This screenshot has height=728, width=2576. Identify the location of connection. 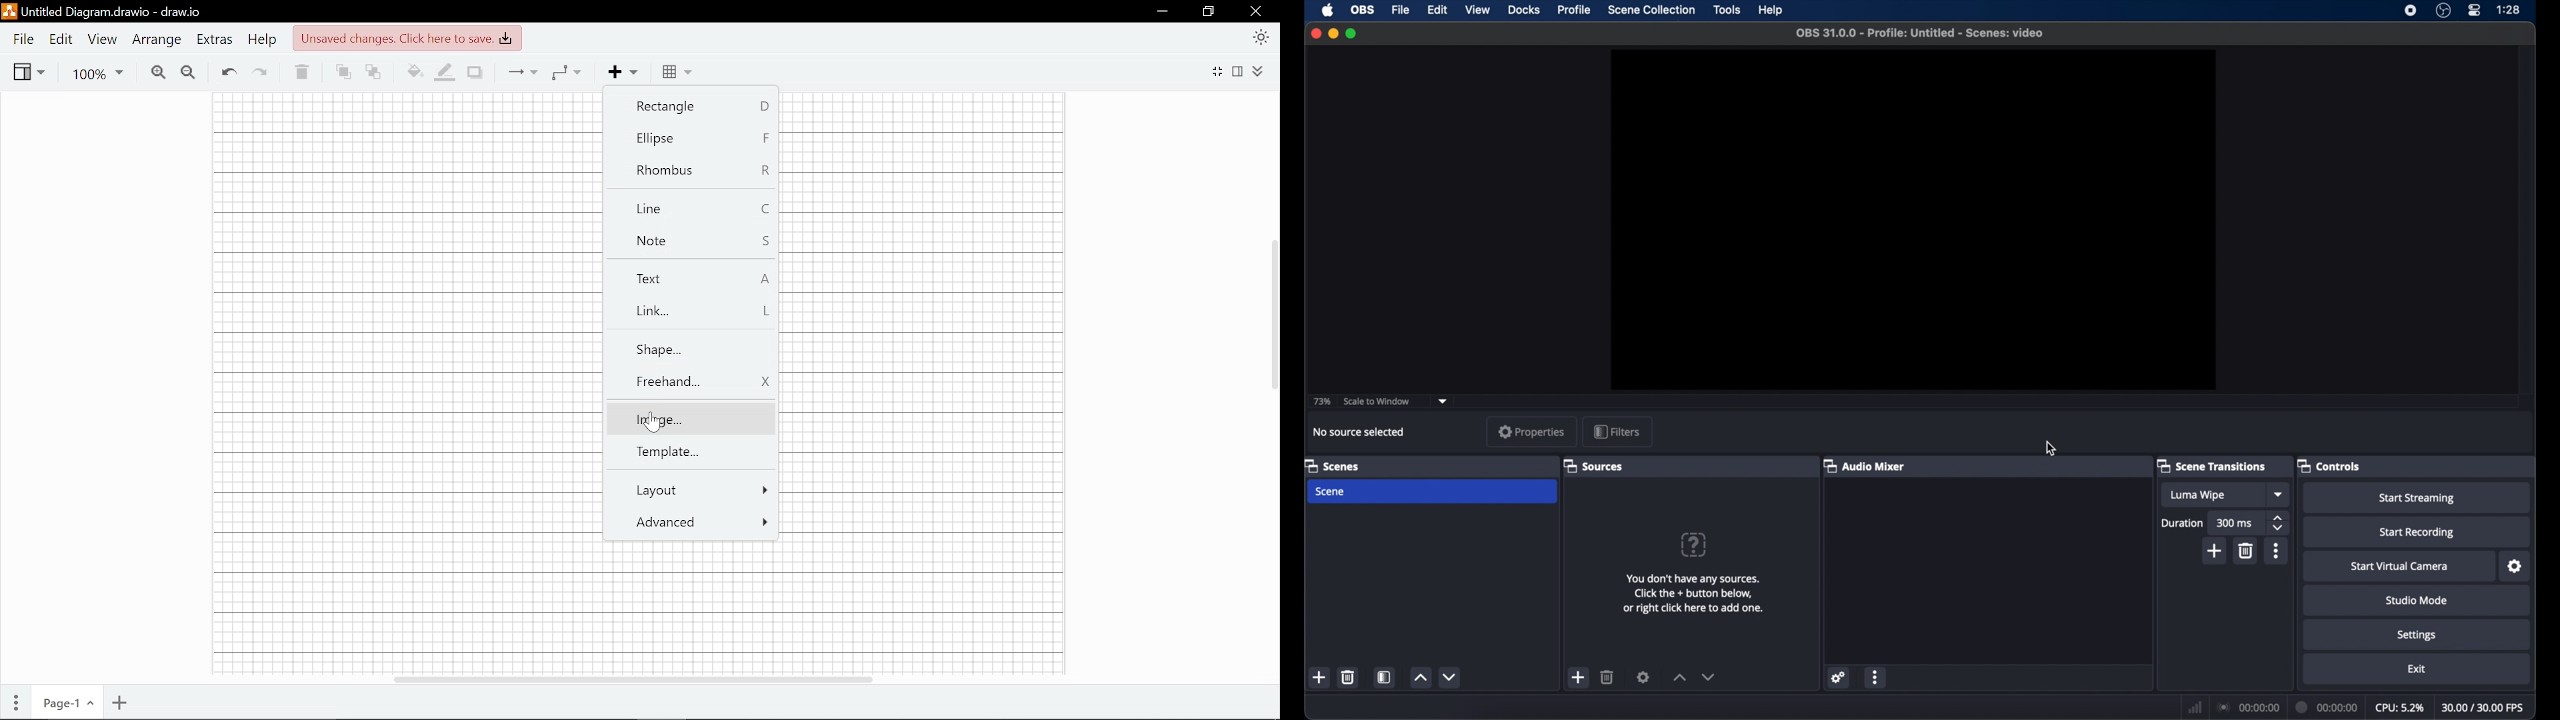
(2247, 707).